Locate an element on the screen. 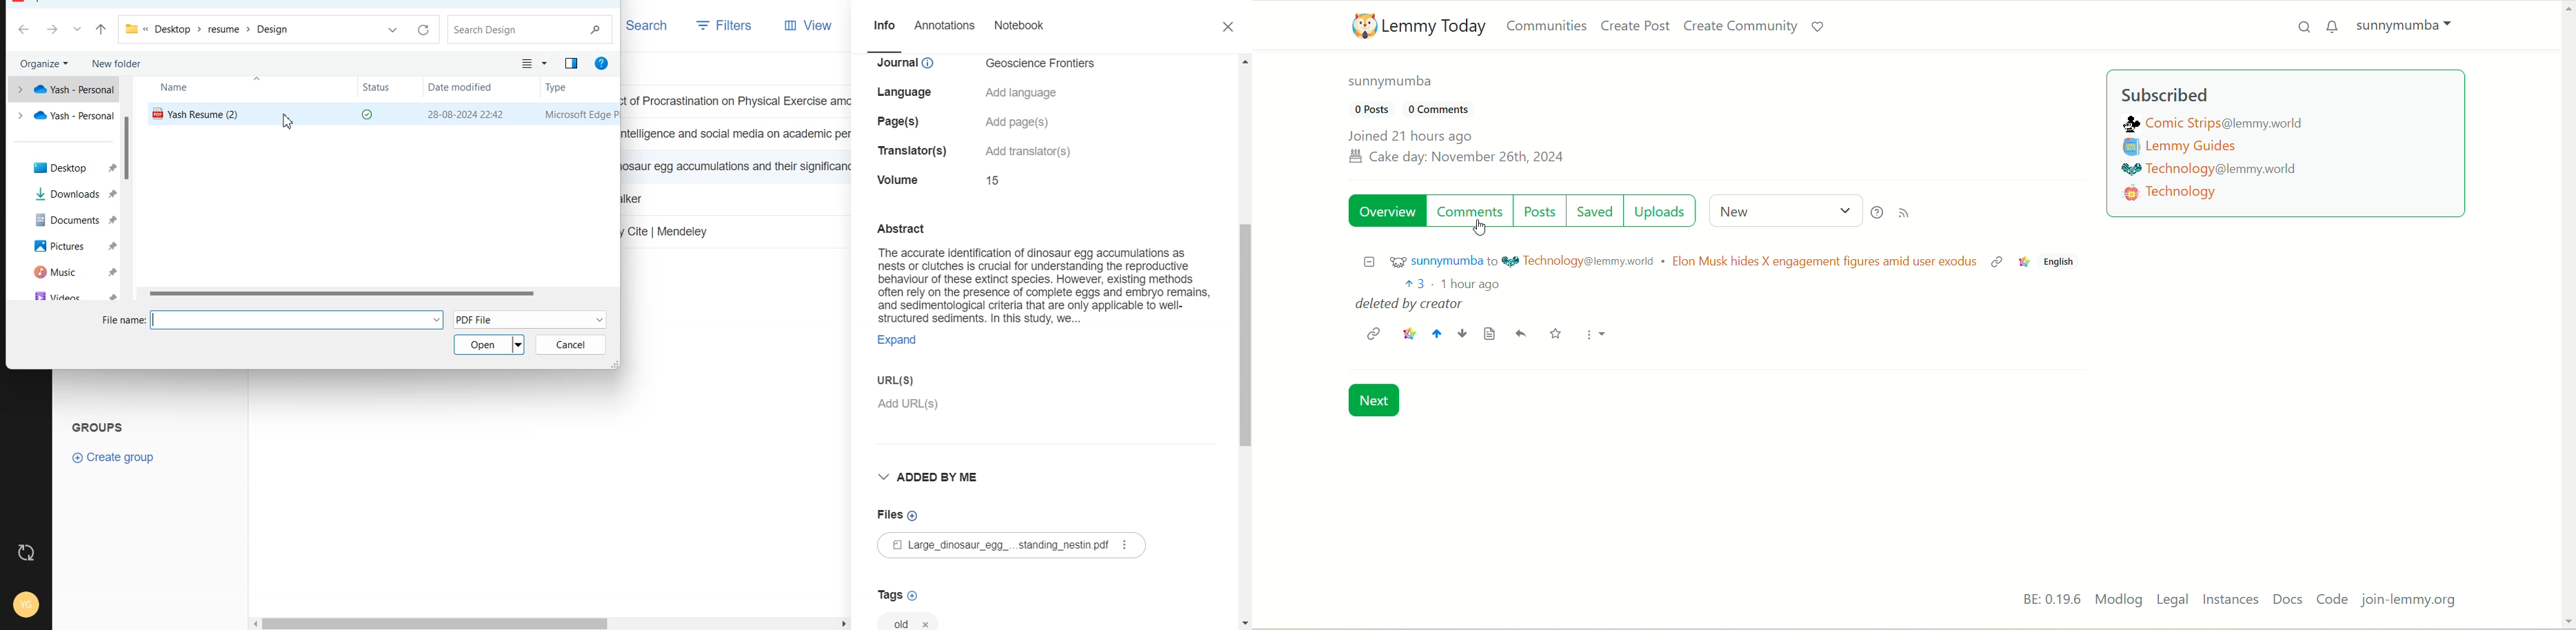  details is located at coordinates (1029, 151).